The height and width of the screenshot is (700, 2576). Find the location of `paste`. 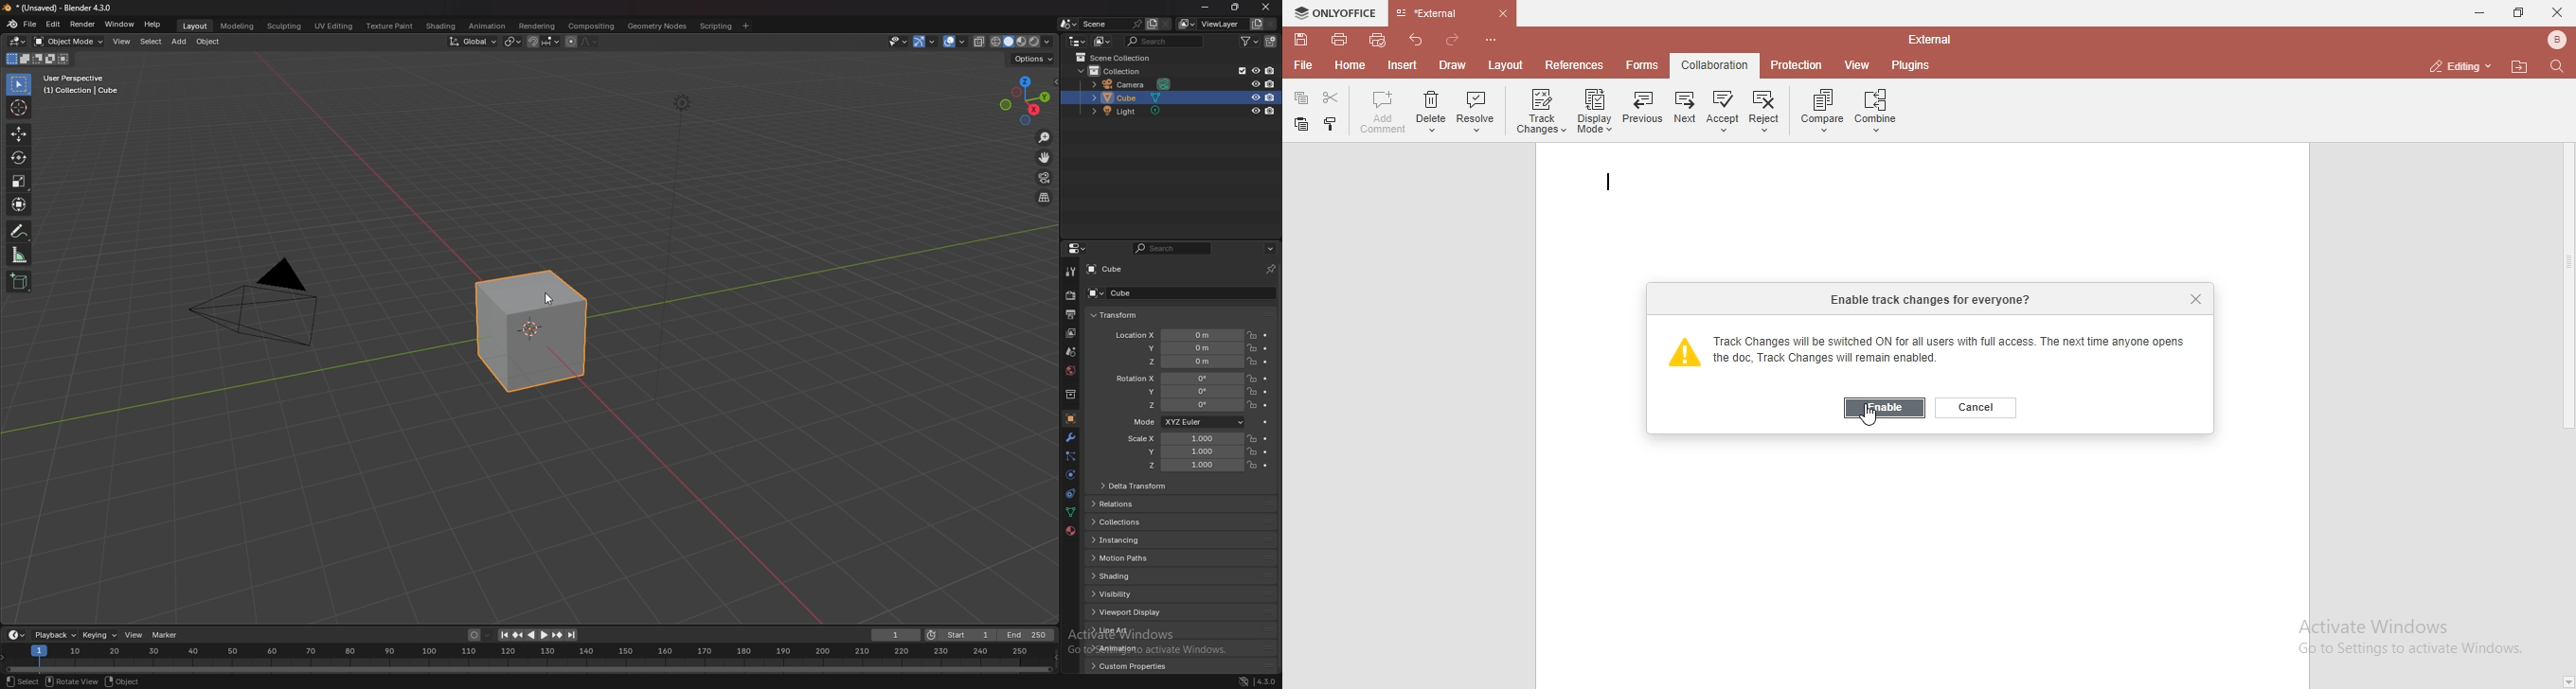

paste is located at coordinates (1329, 123).